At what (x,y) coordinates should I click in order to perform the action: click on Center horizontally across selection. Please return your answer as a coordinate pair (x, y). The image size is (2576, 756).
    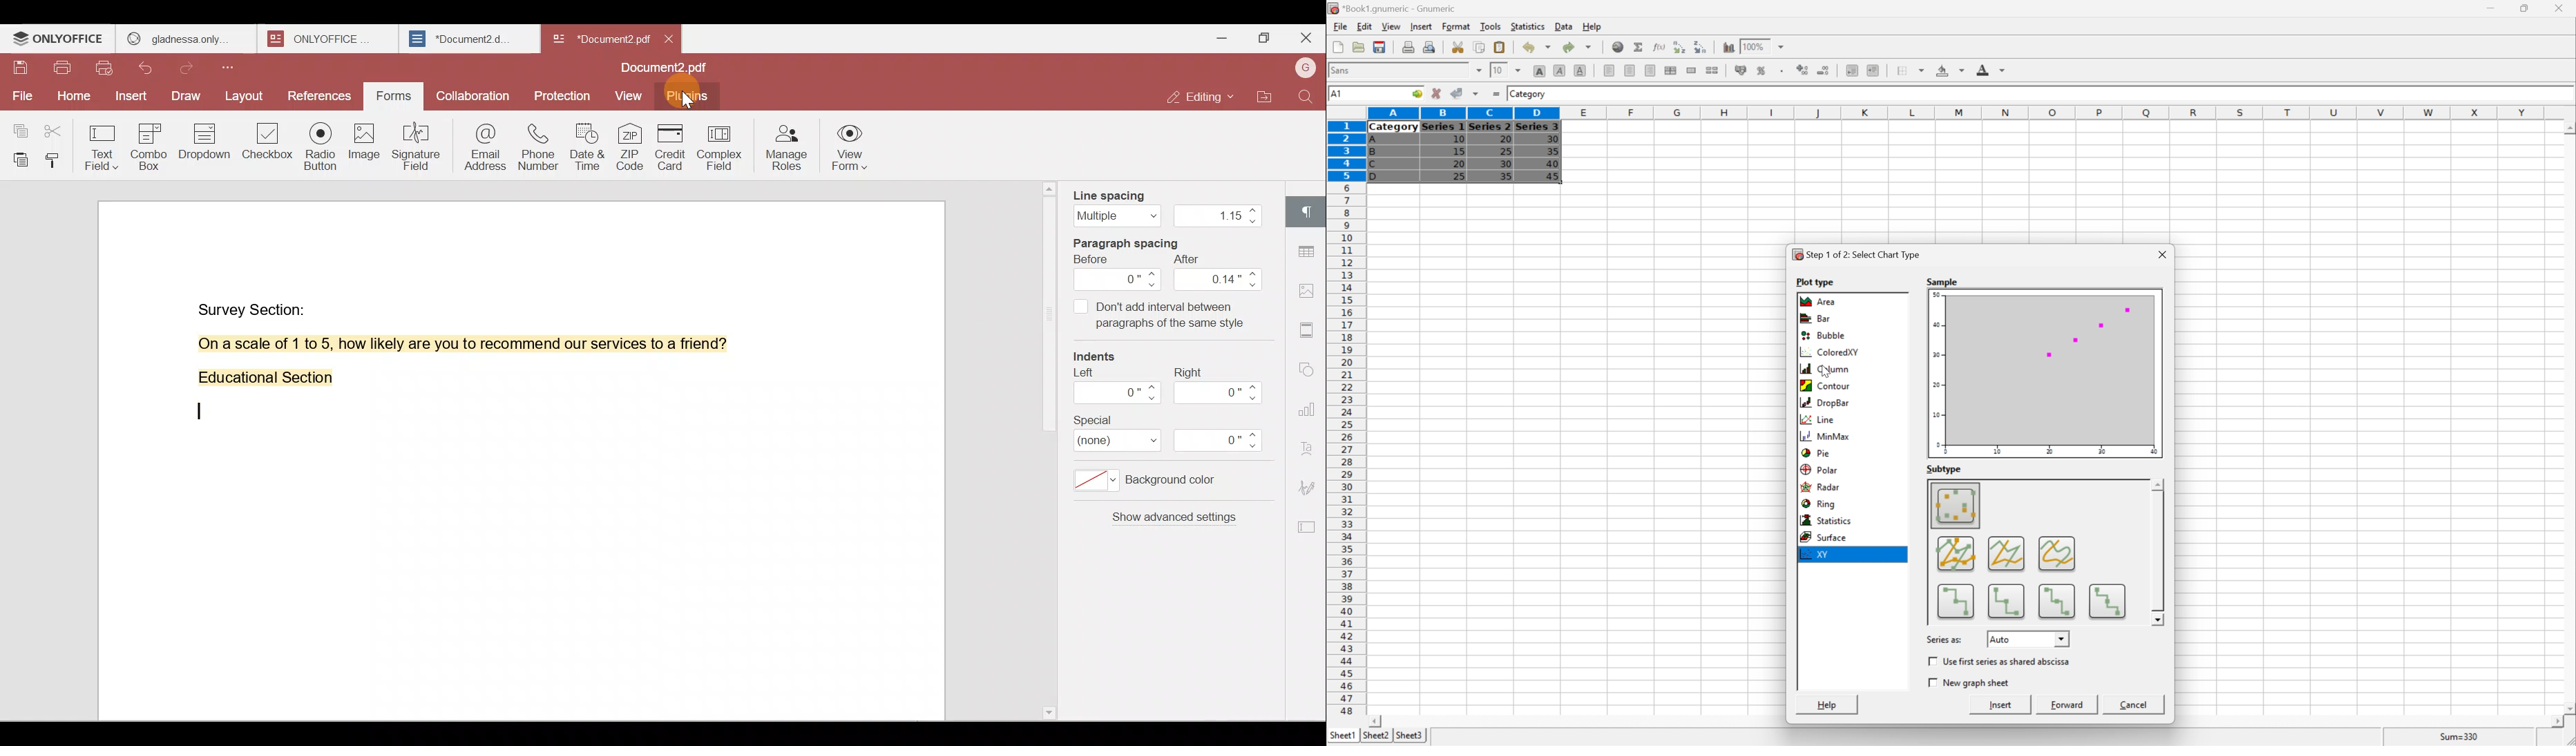
    Looking at the image, I should click on (1670, 69).